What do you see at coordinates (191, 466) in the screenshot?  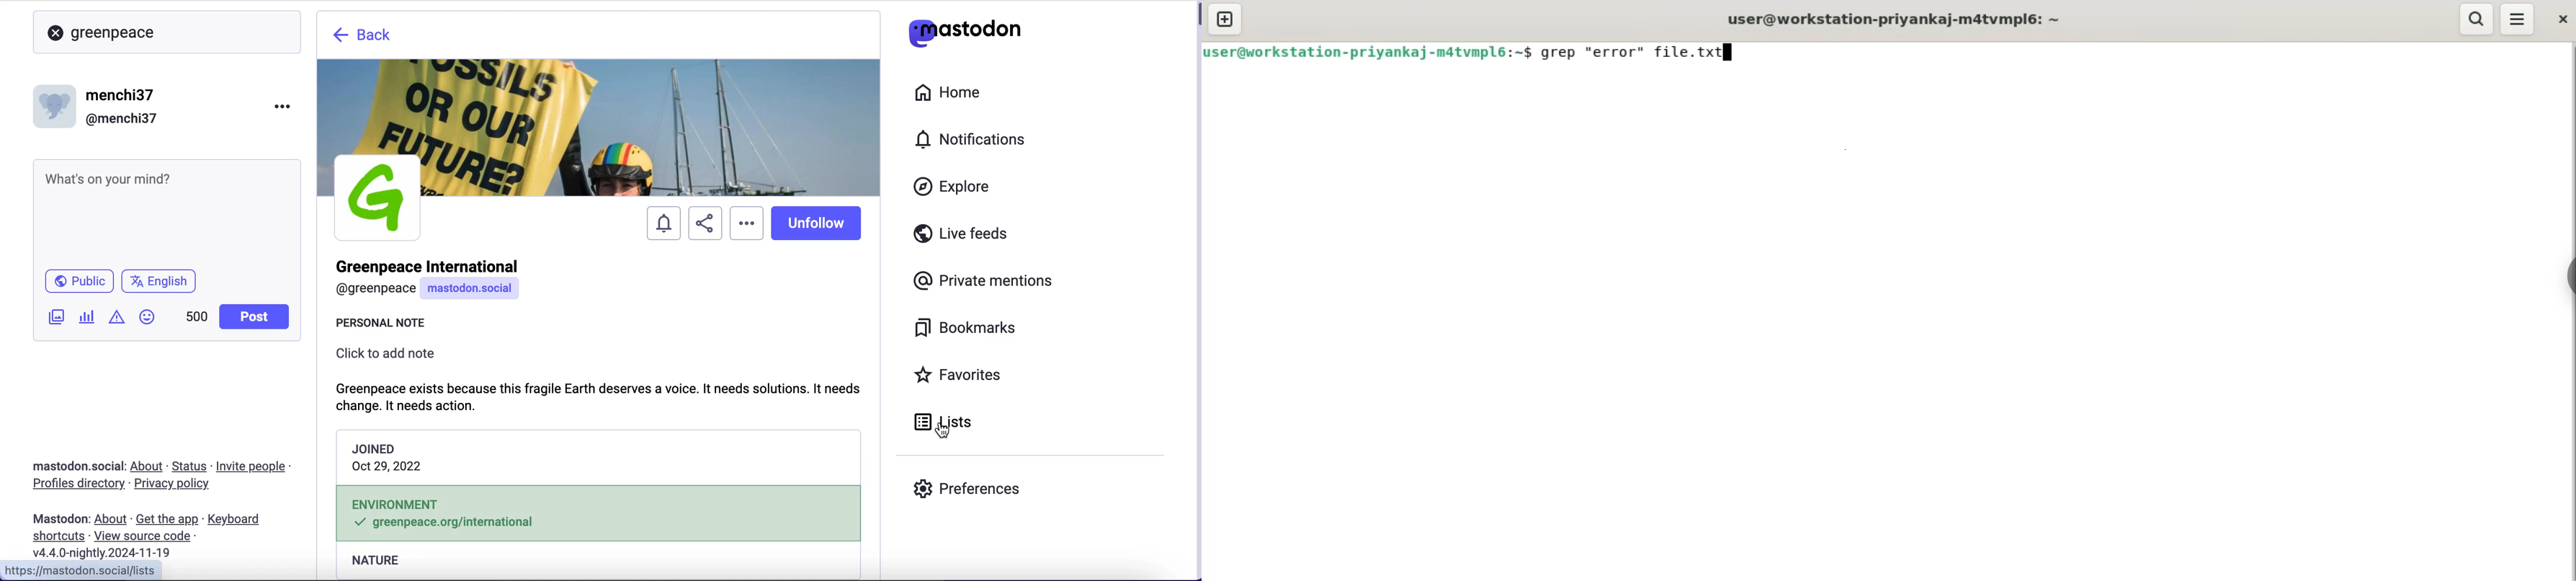 I see `status` at bounding box center [191, 466].